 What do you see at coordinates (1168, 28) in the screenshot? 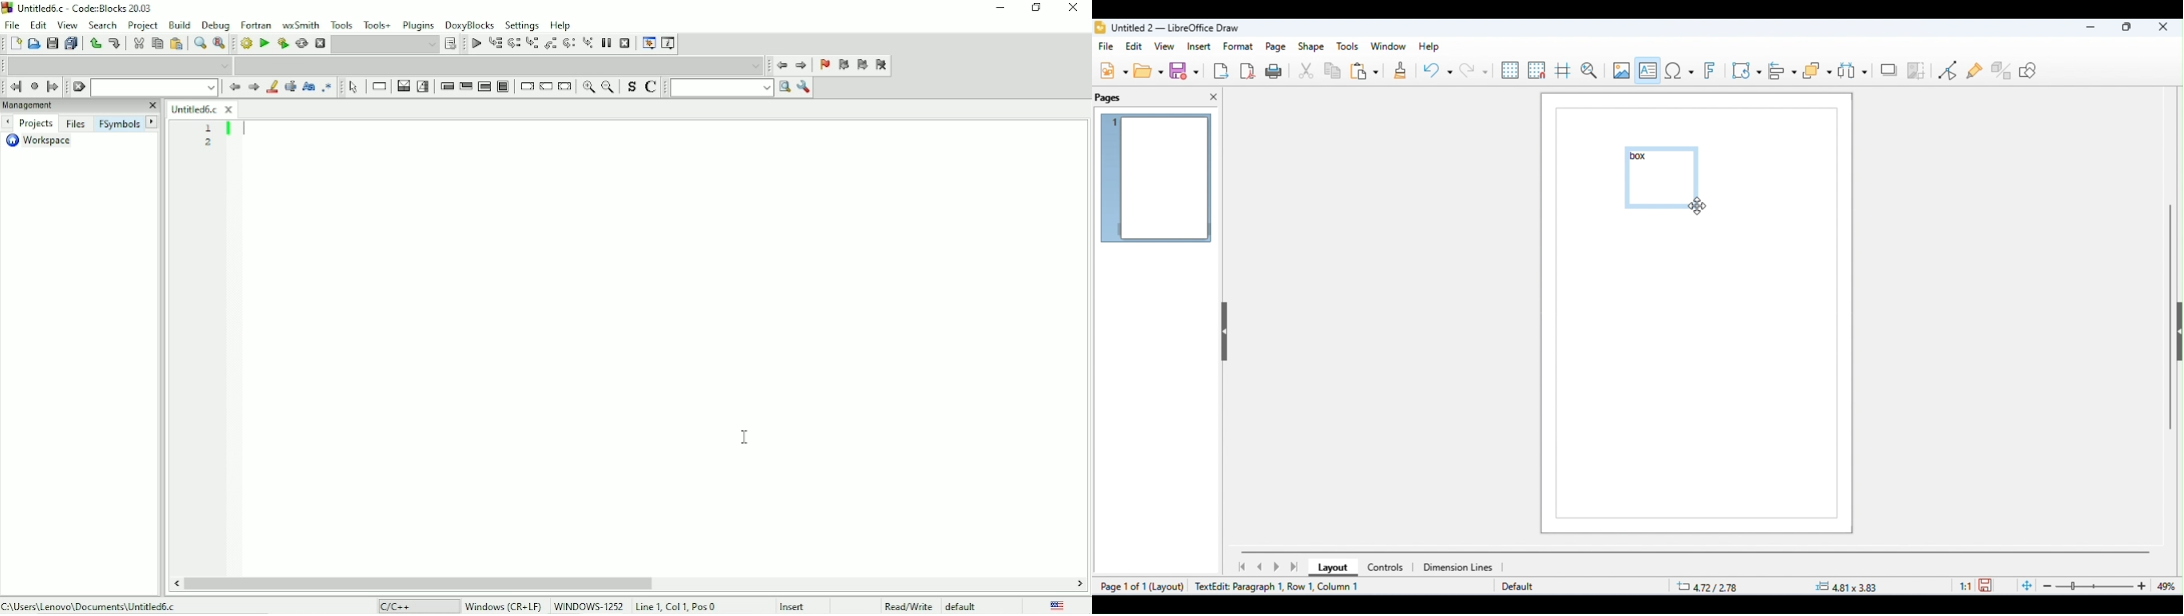
I see `title` at bounding box center [1168, 28].